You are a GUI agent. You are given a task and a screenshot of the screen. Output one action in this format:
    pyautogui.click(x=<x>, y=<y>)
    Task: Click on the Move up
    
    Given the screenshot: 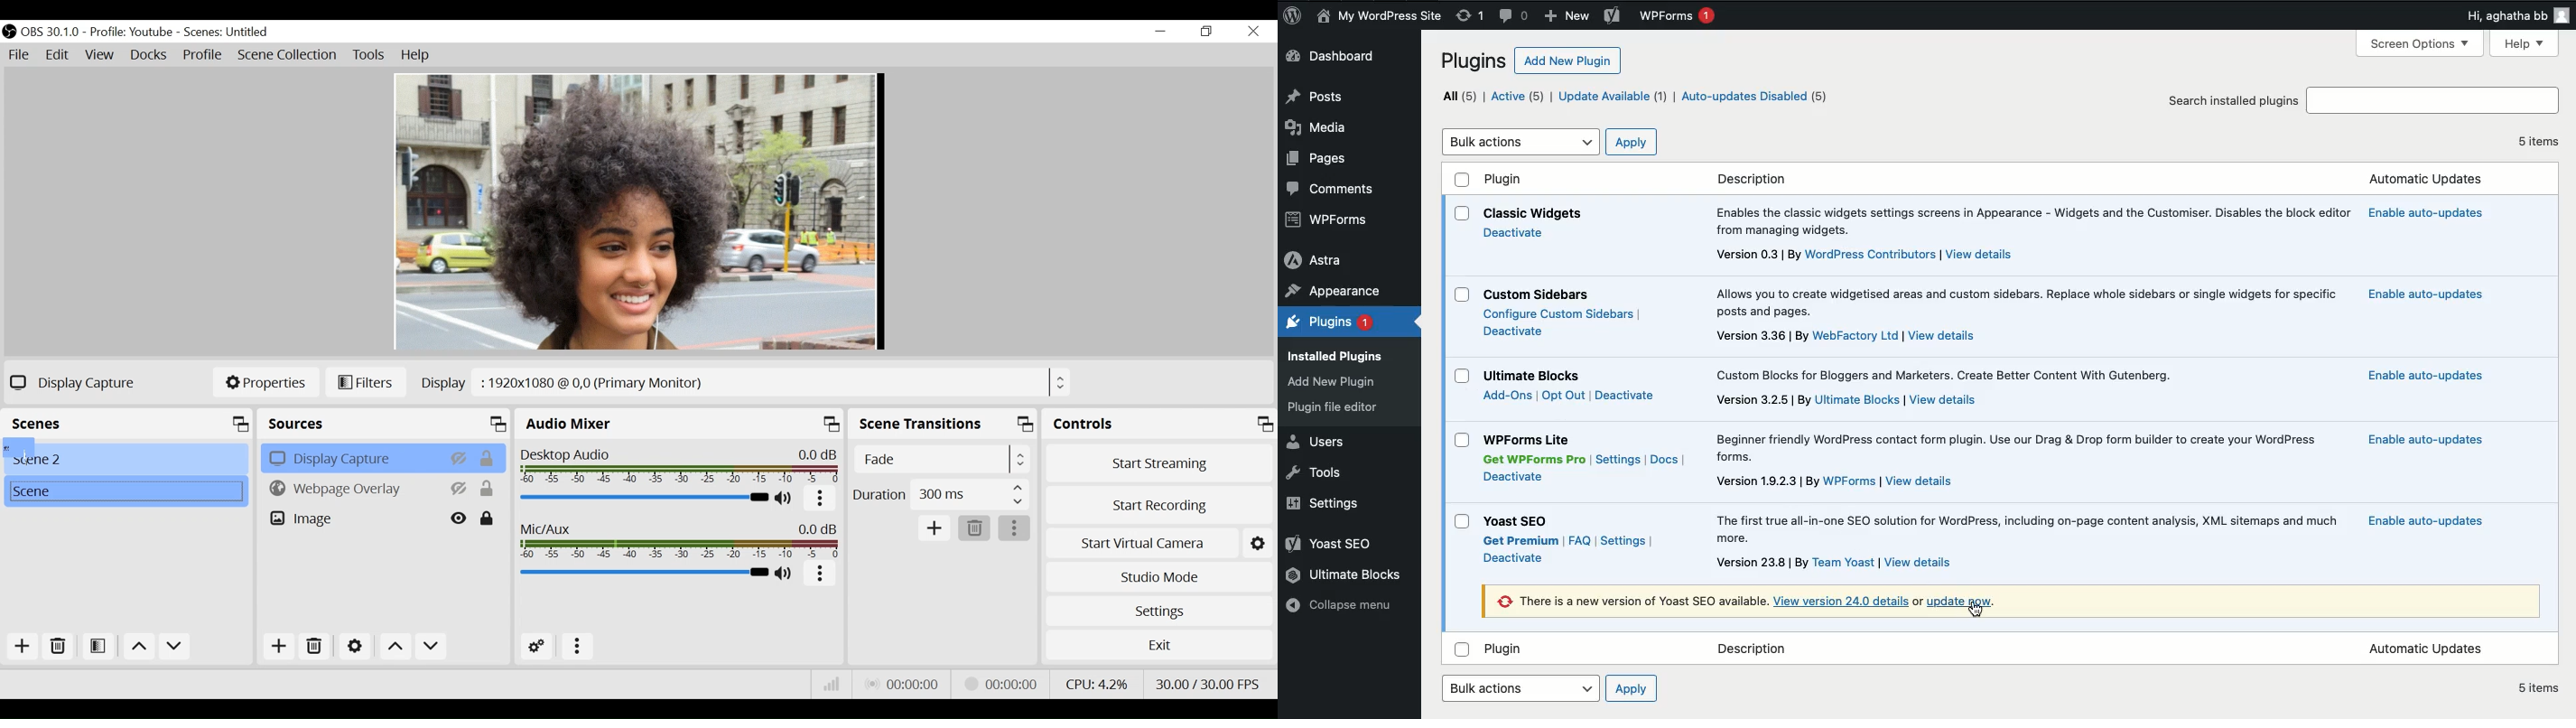 What is the action you would take?
    pyautogui.click(x=138, y=648)
    